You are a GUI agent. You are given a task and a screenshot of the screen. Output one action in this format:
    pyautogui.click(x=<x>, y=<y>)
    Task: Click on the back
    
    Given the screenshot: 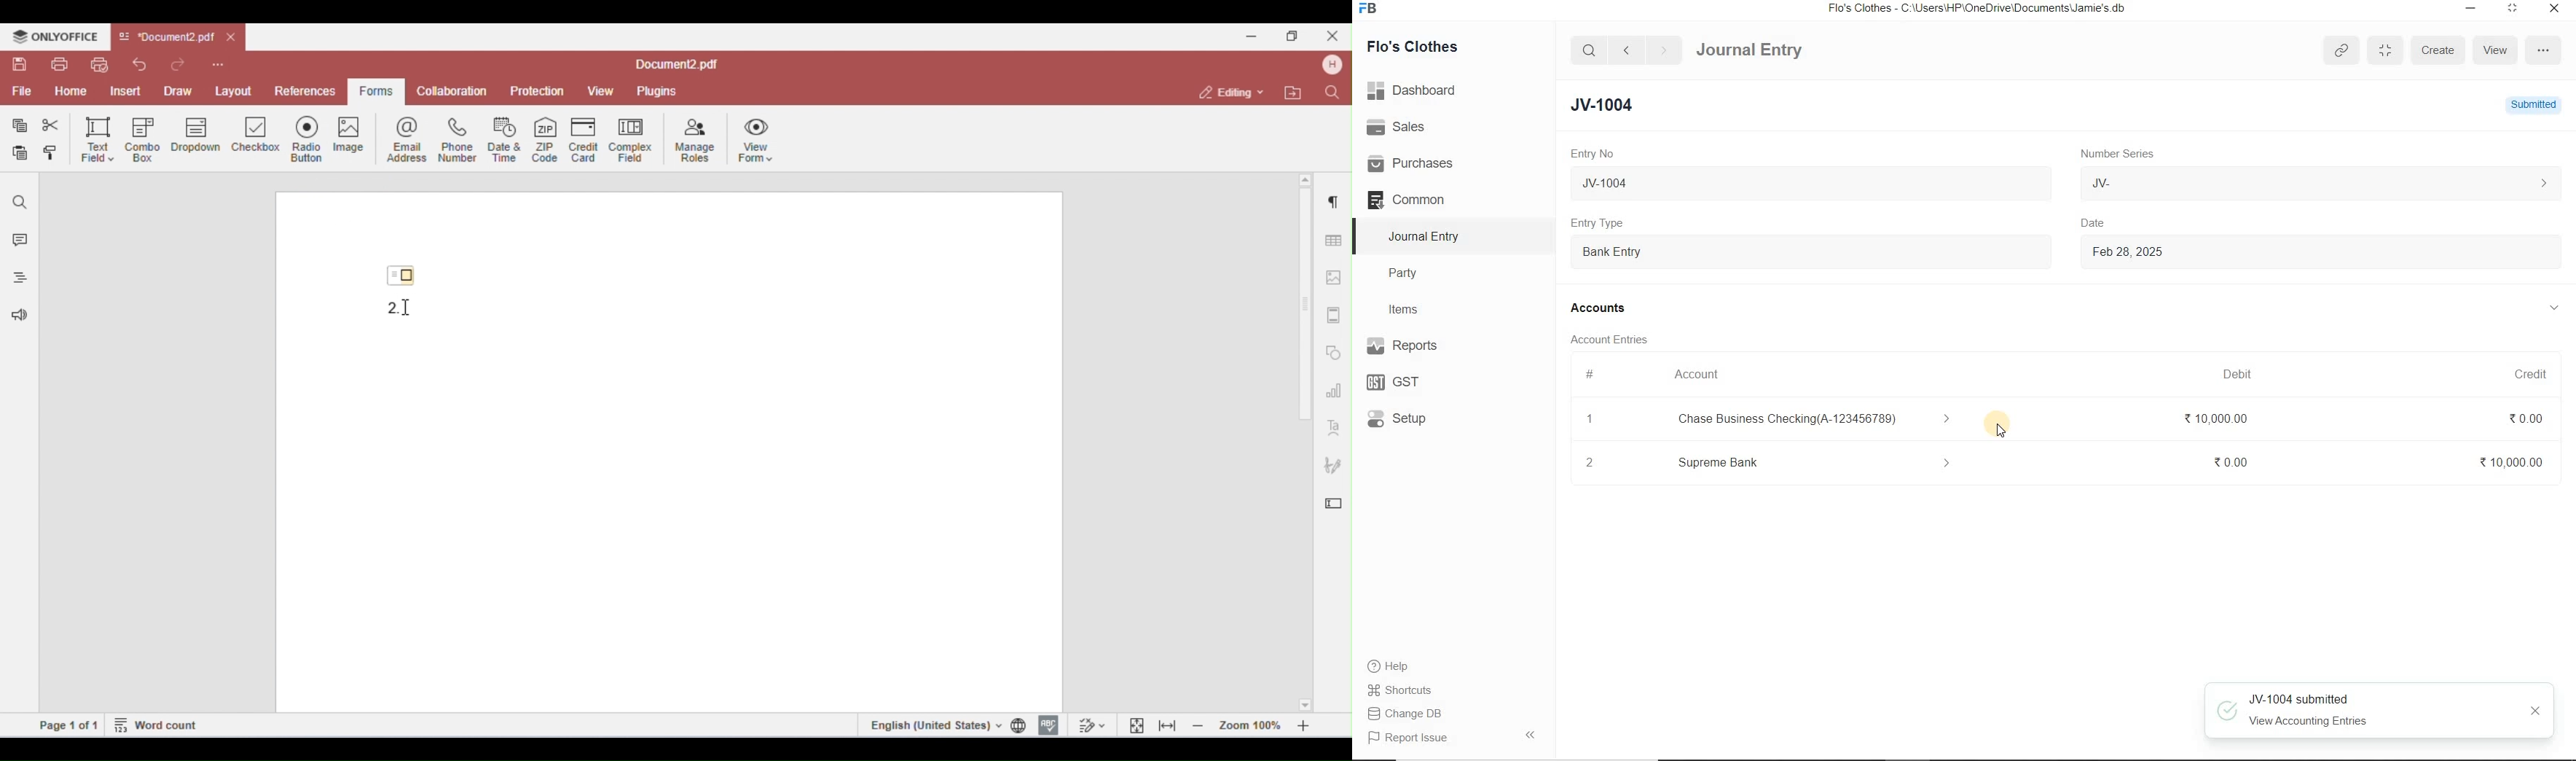 What is the action you would take?
    pyautogui.click(x=1626, y=49)
    